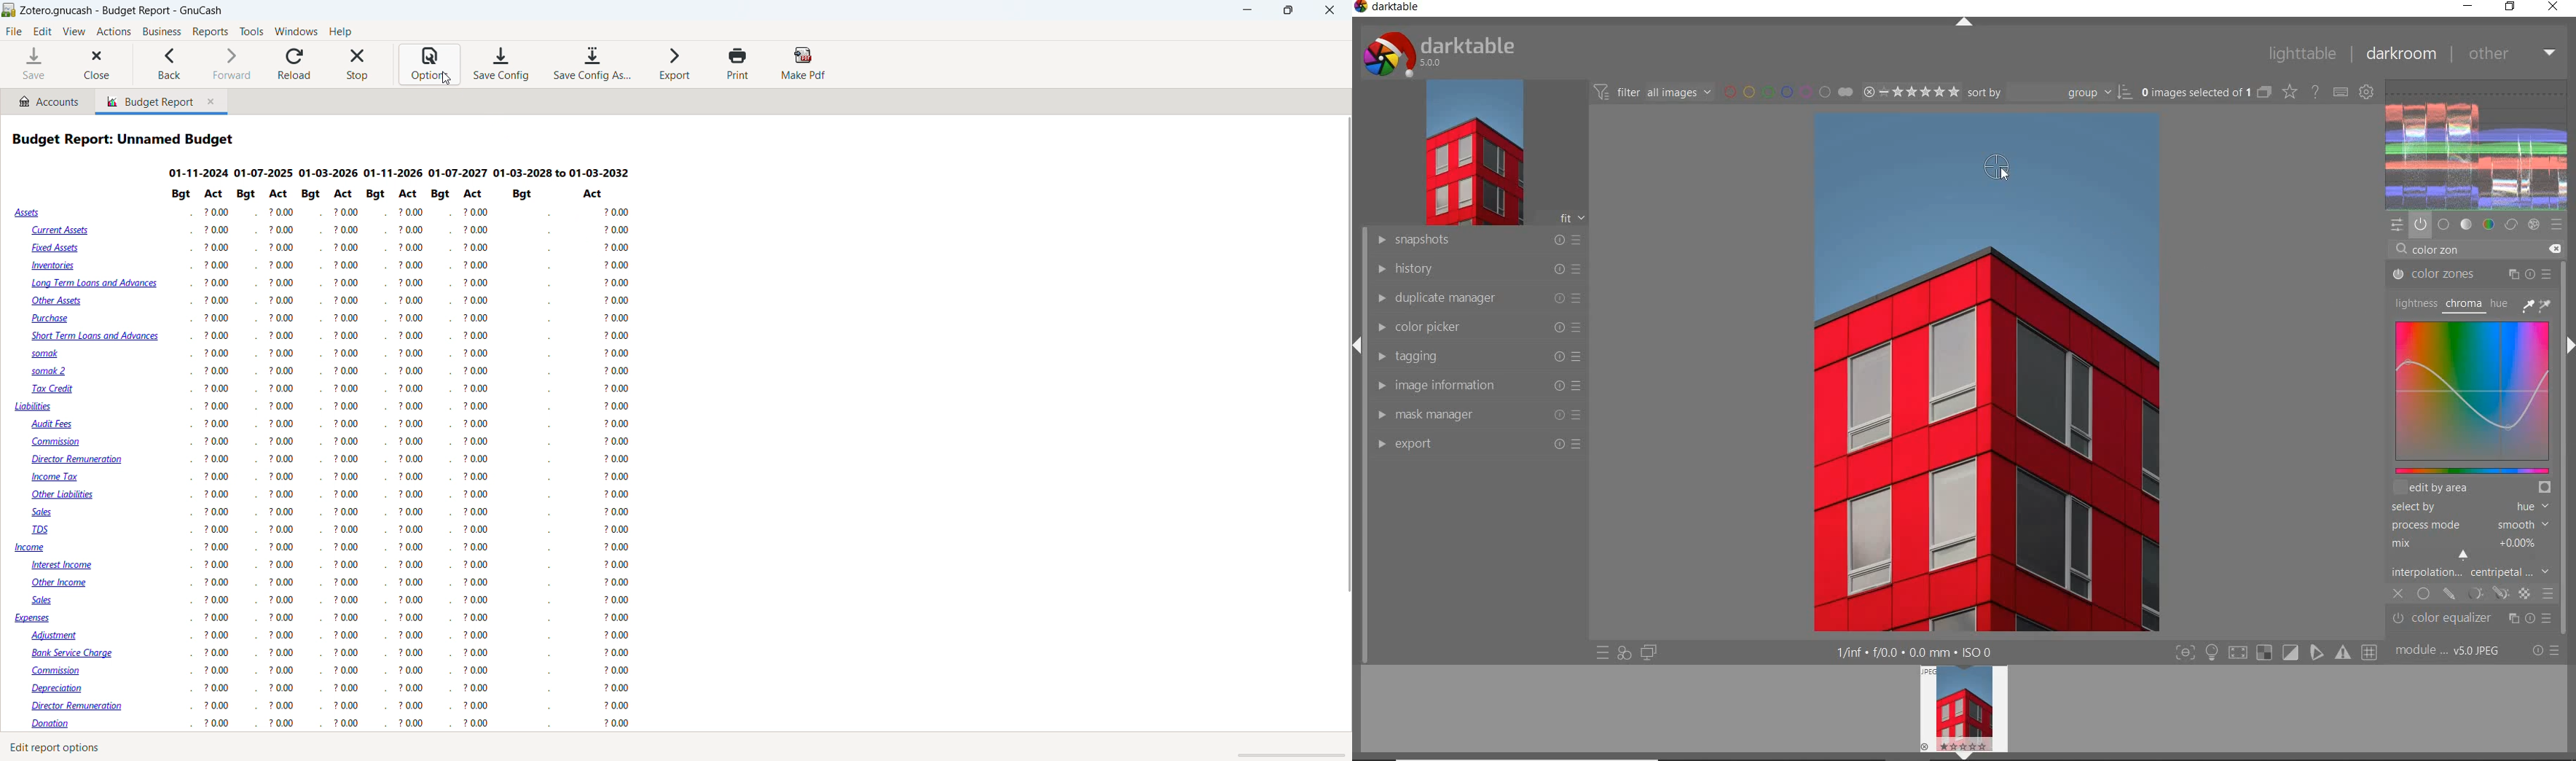 The width and height of the screenshot is (2576, 784). Describe the element at coordinates (2341, 653) in the screenshot. I see `focus mask` at that location.